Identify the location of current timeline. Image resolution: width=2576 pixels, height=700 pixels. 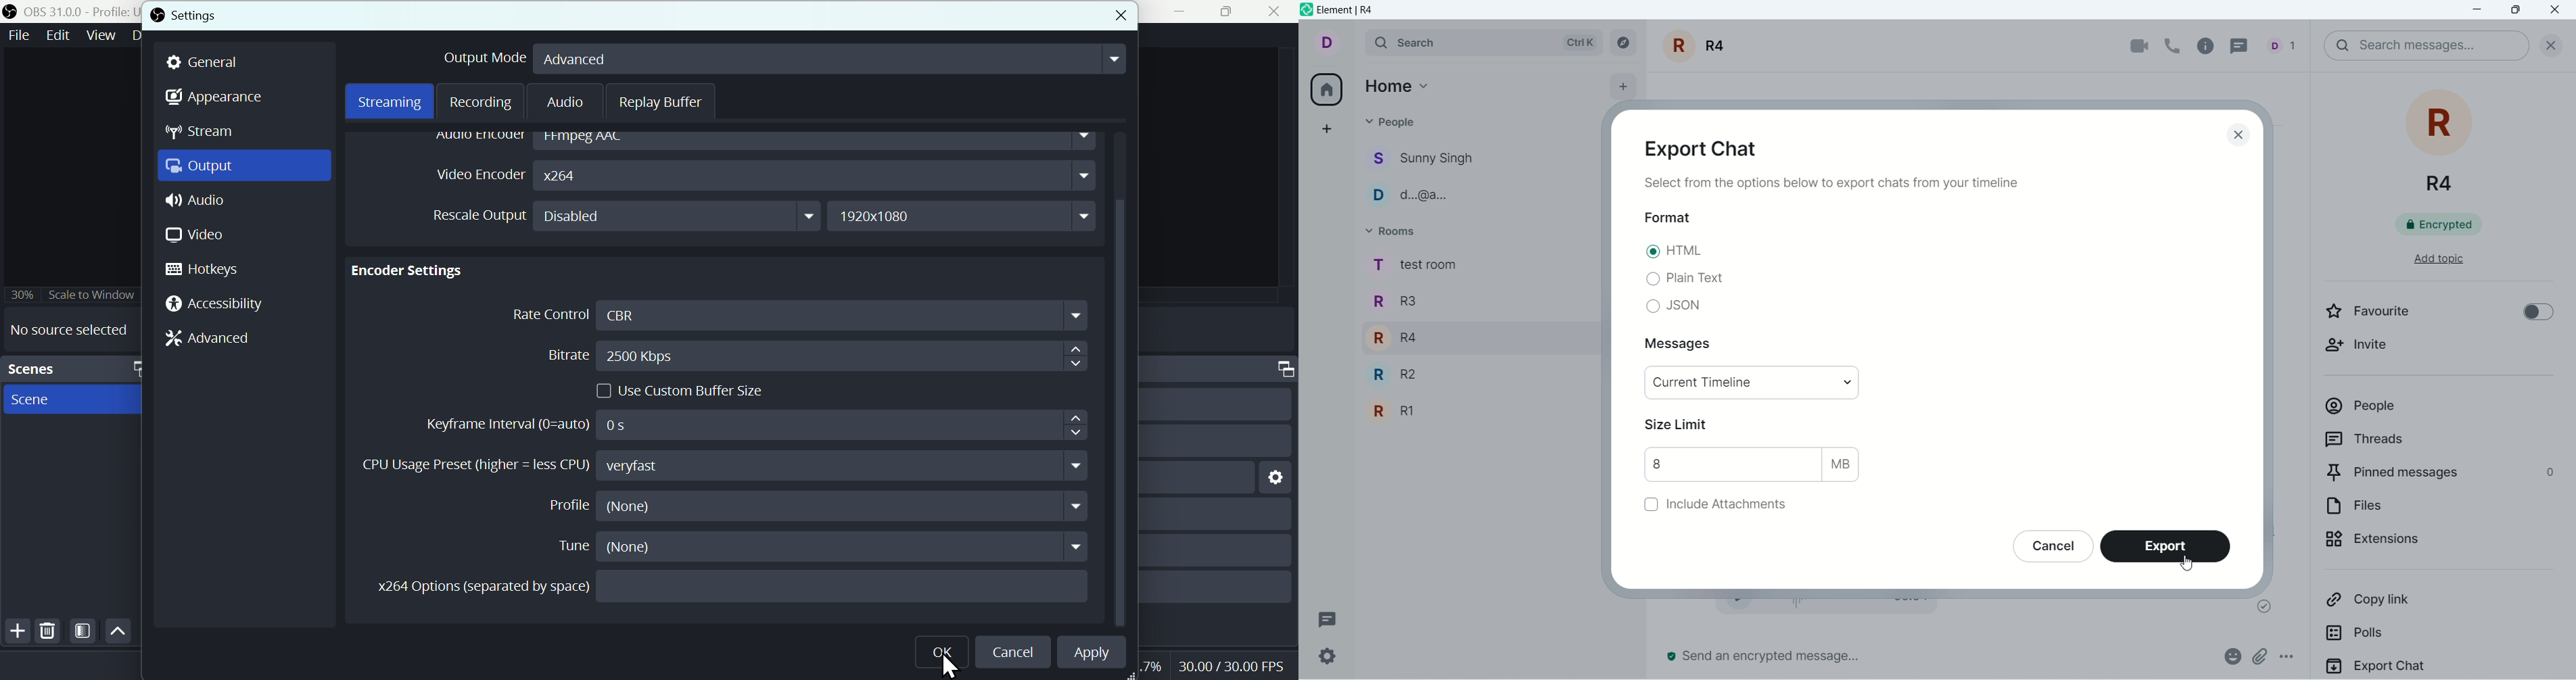
(1754, 383).